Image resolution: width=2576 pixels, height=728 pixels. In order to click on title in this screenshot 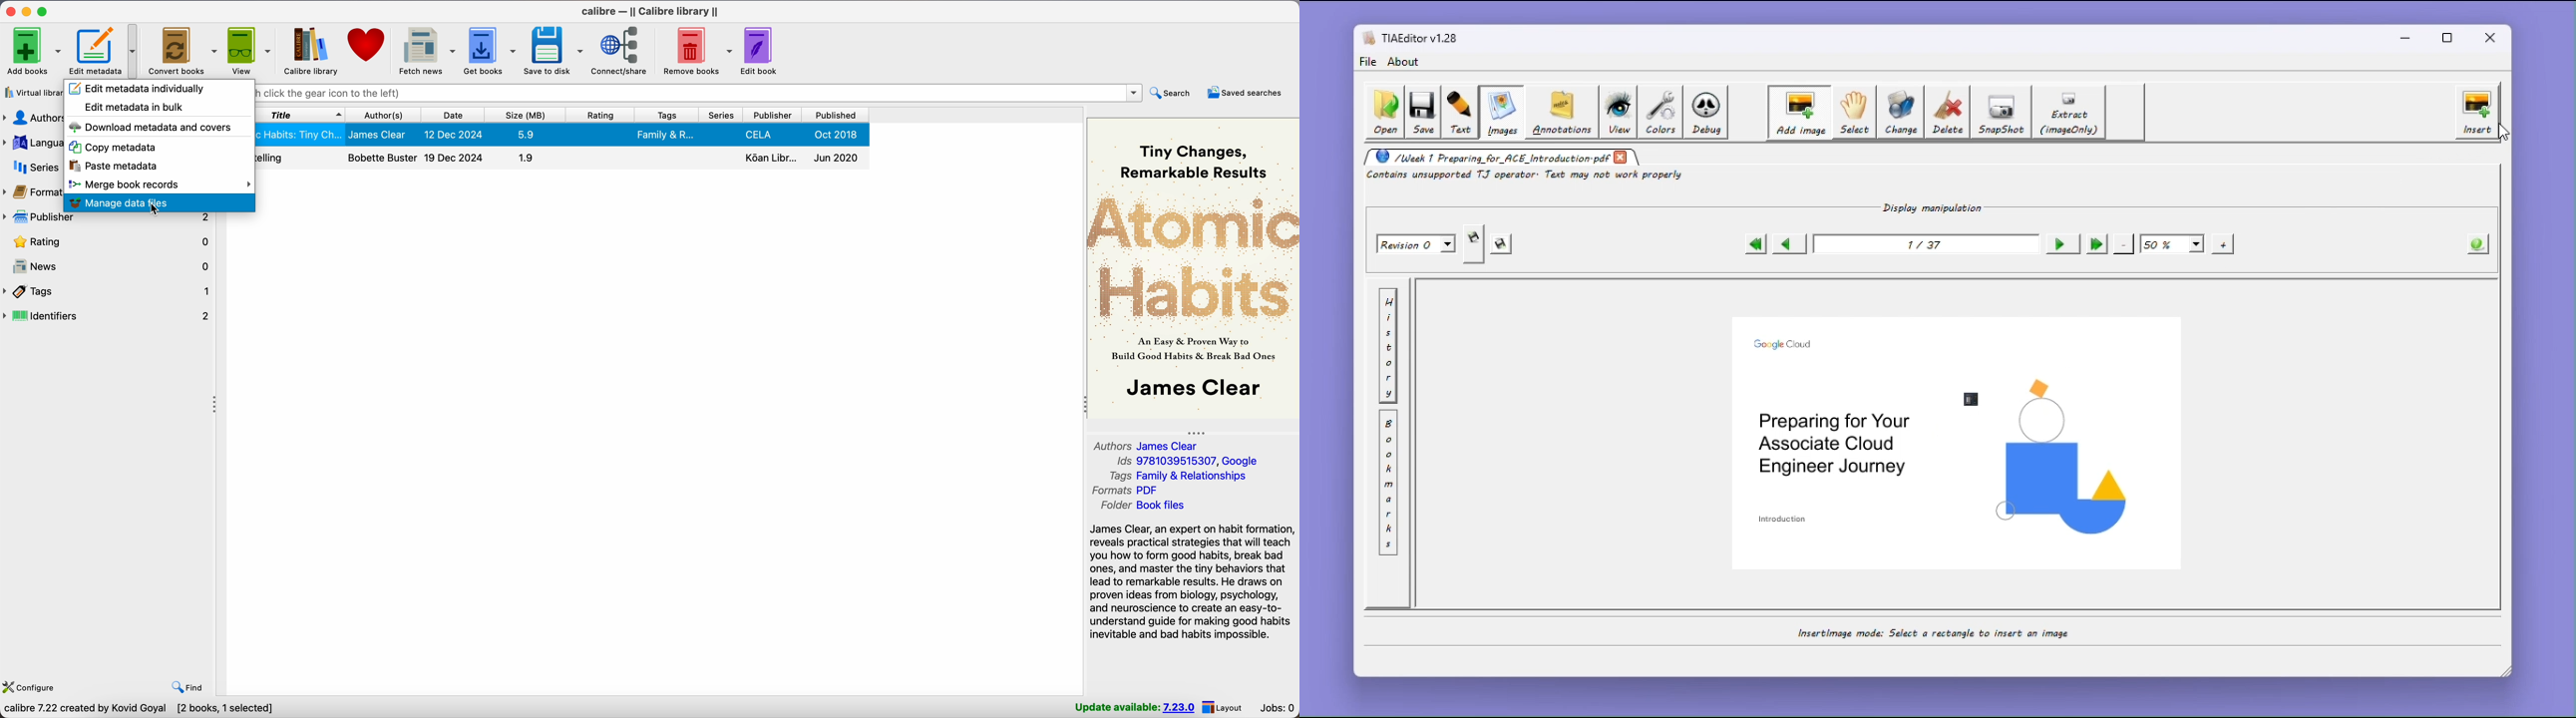, I will do `click(301, 113)`.